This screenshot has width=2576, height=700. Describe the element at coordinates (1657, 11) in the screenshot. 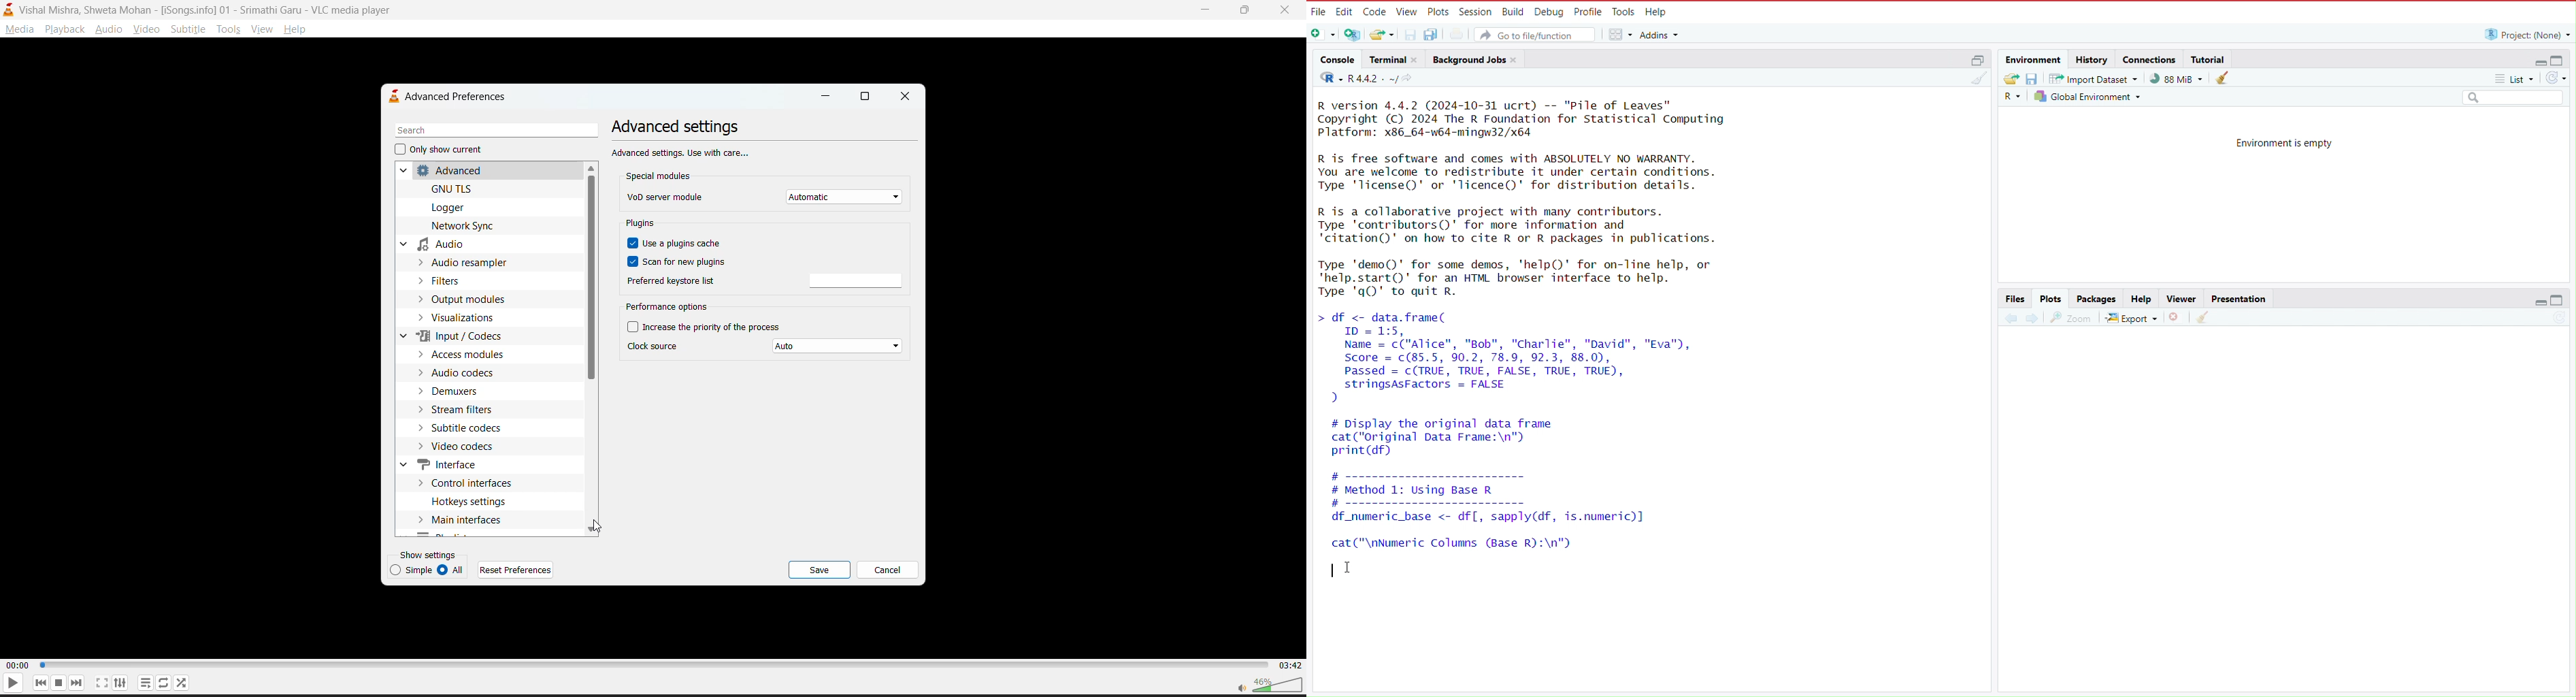

I see `Help` at that location.